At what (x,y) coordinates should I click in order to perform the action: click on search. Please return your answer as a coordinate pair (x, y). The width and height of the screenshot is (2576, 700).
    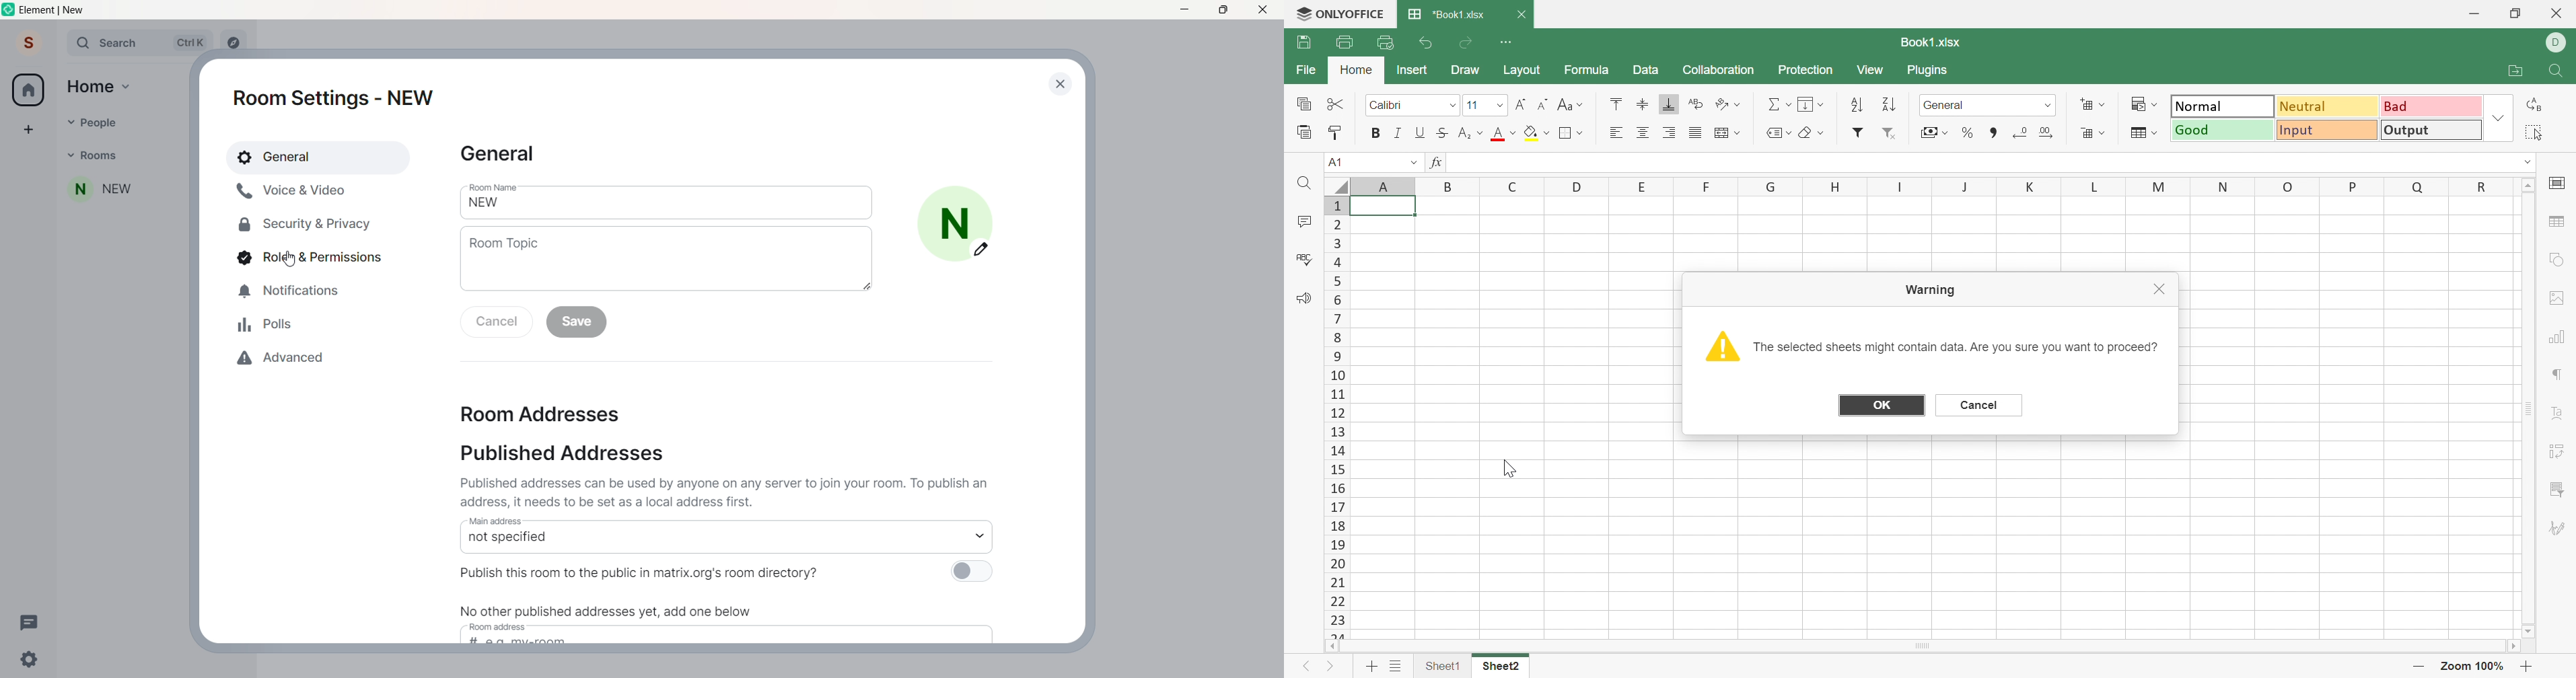
    Looking at the image, I should click on (132, 41).